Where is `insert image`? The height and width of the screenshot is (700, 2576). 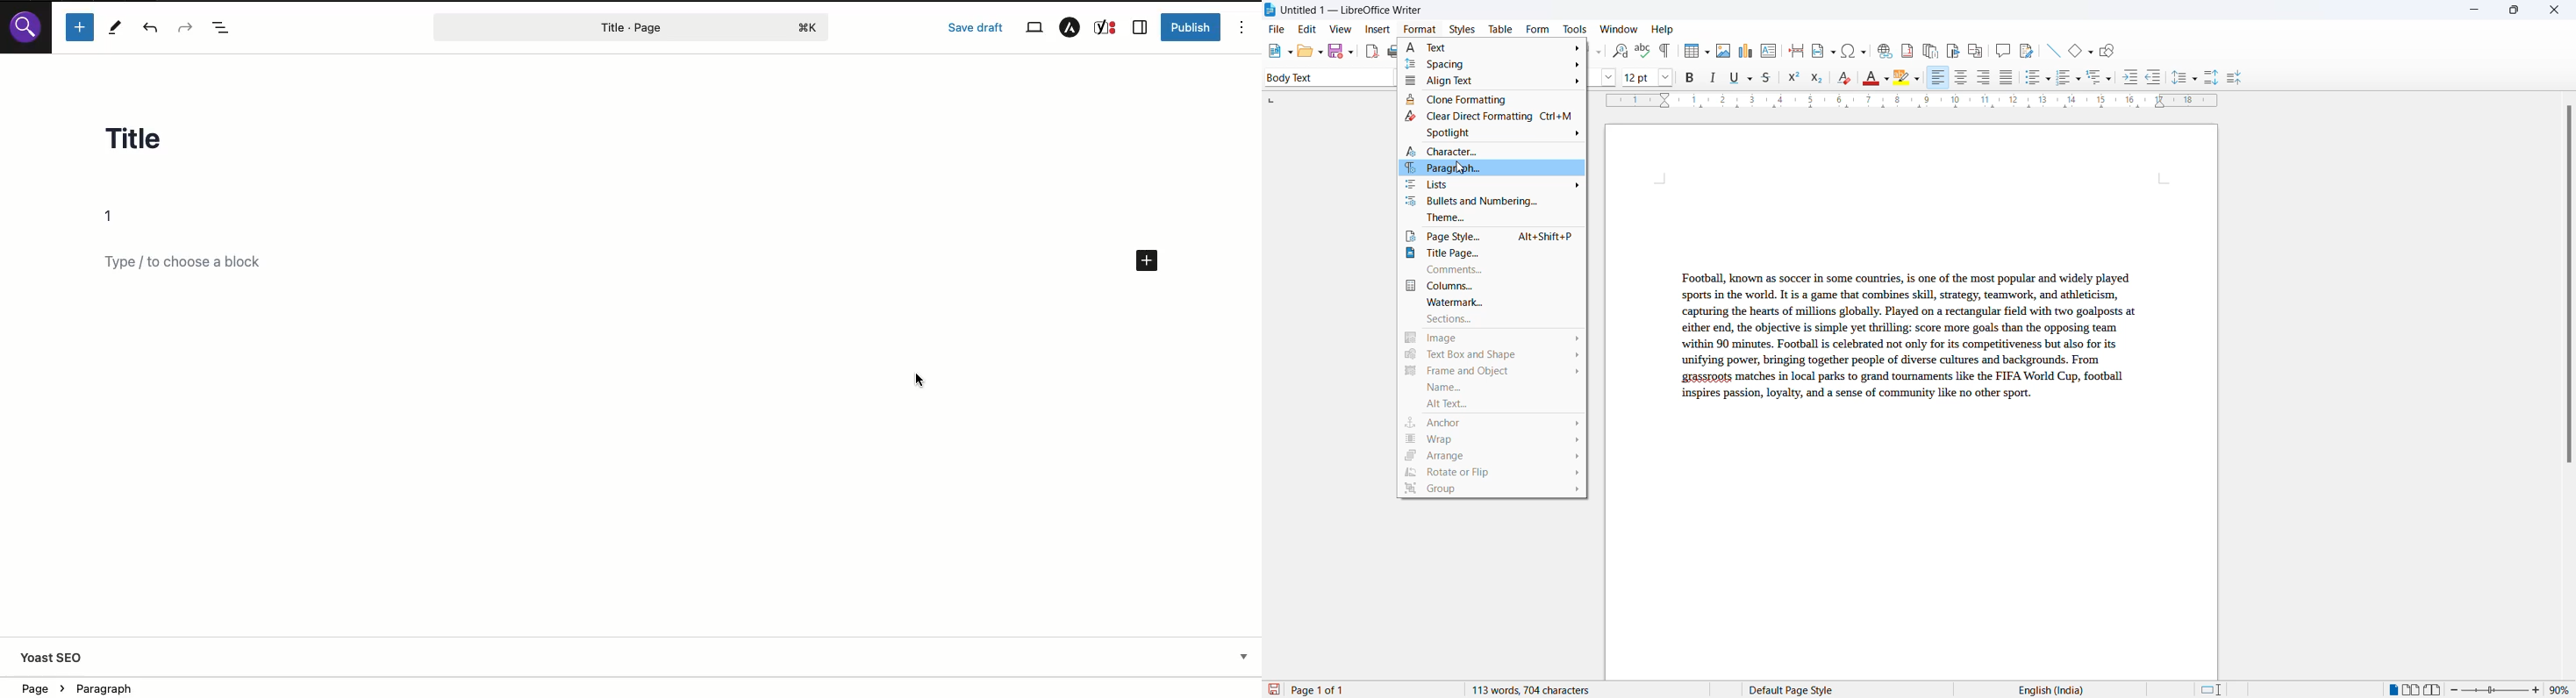 insert image is located at coordinates (1722, 51).